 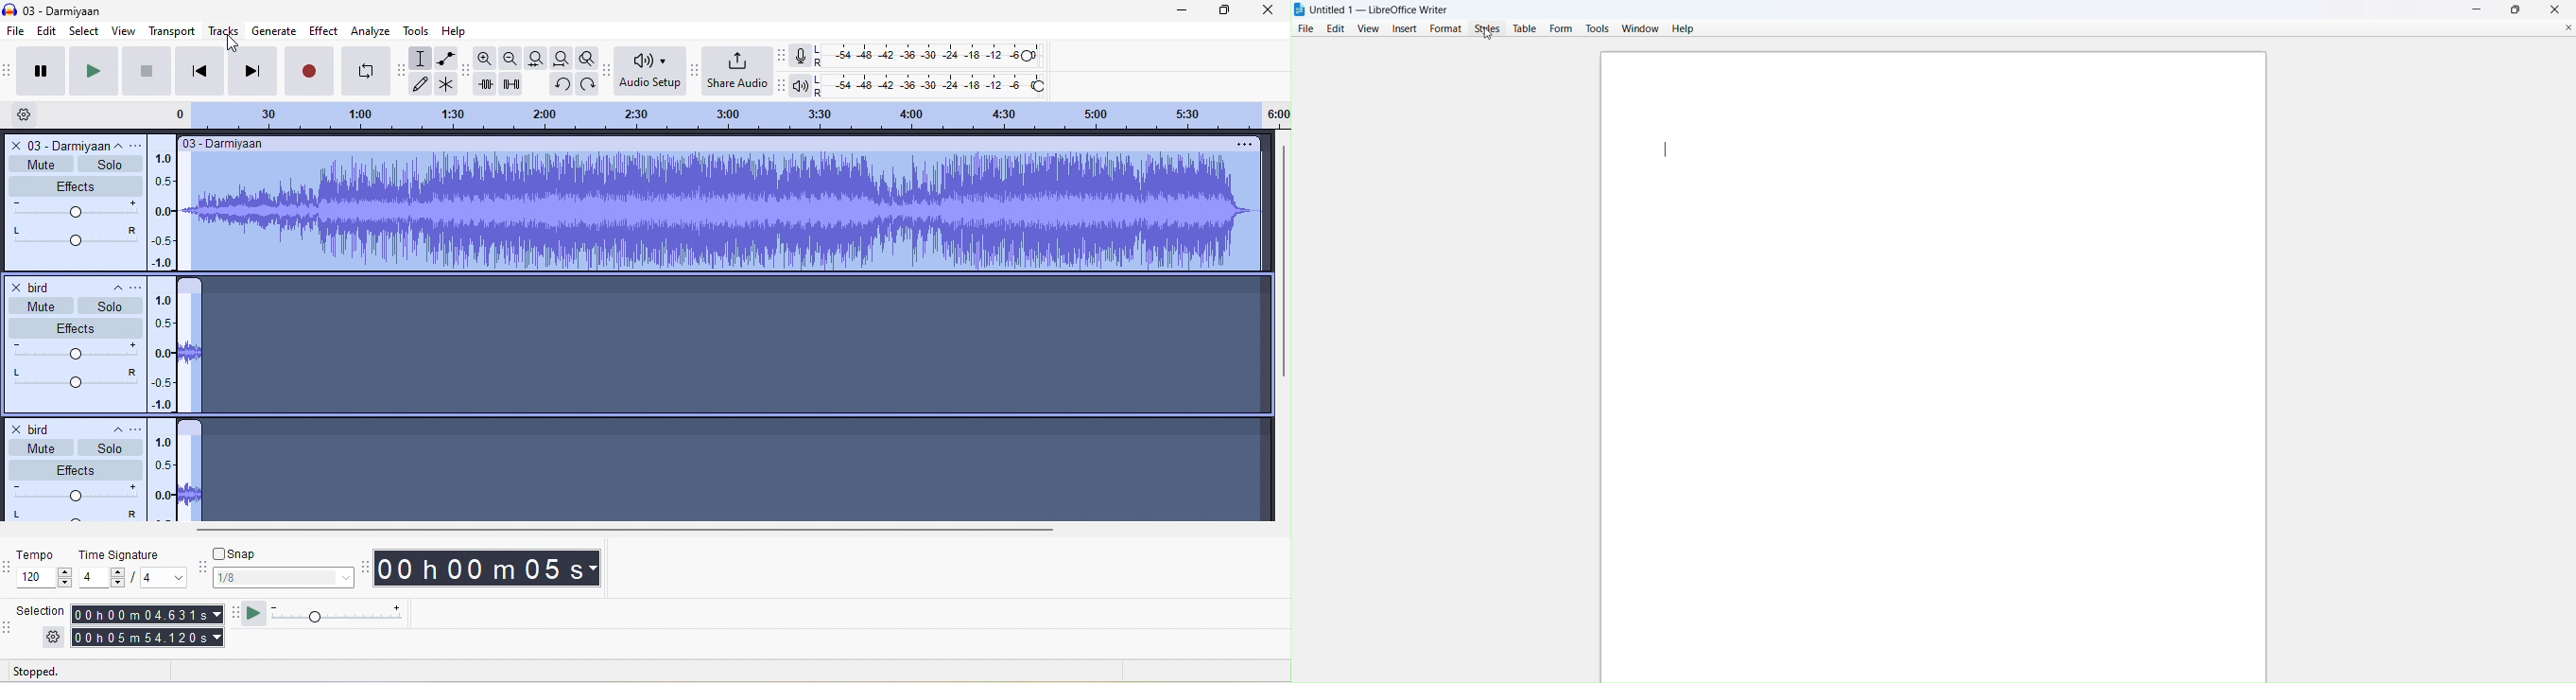 What do you see at coordinates (61, 10) in the screenshot?
I see `title` at bounding box center [61, 10].